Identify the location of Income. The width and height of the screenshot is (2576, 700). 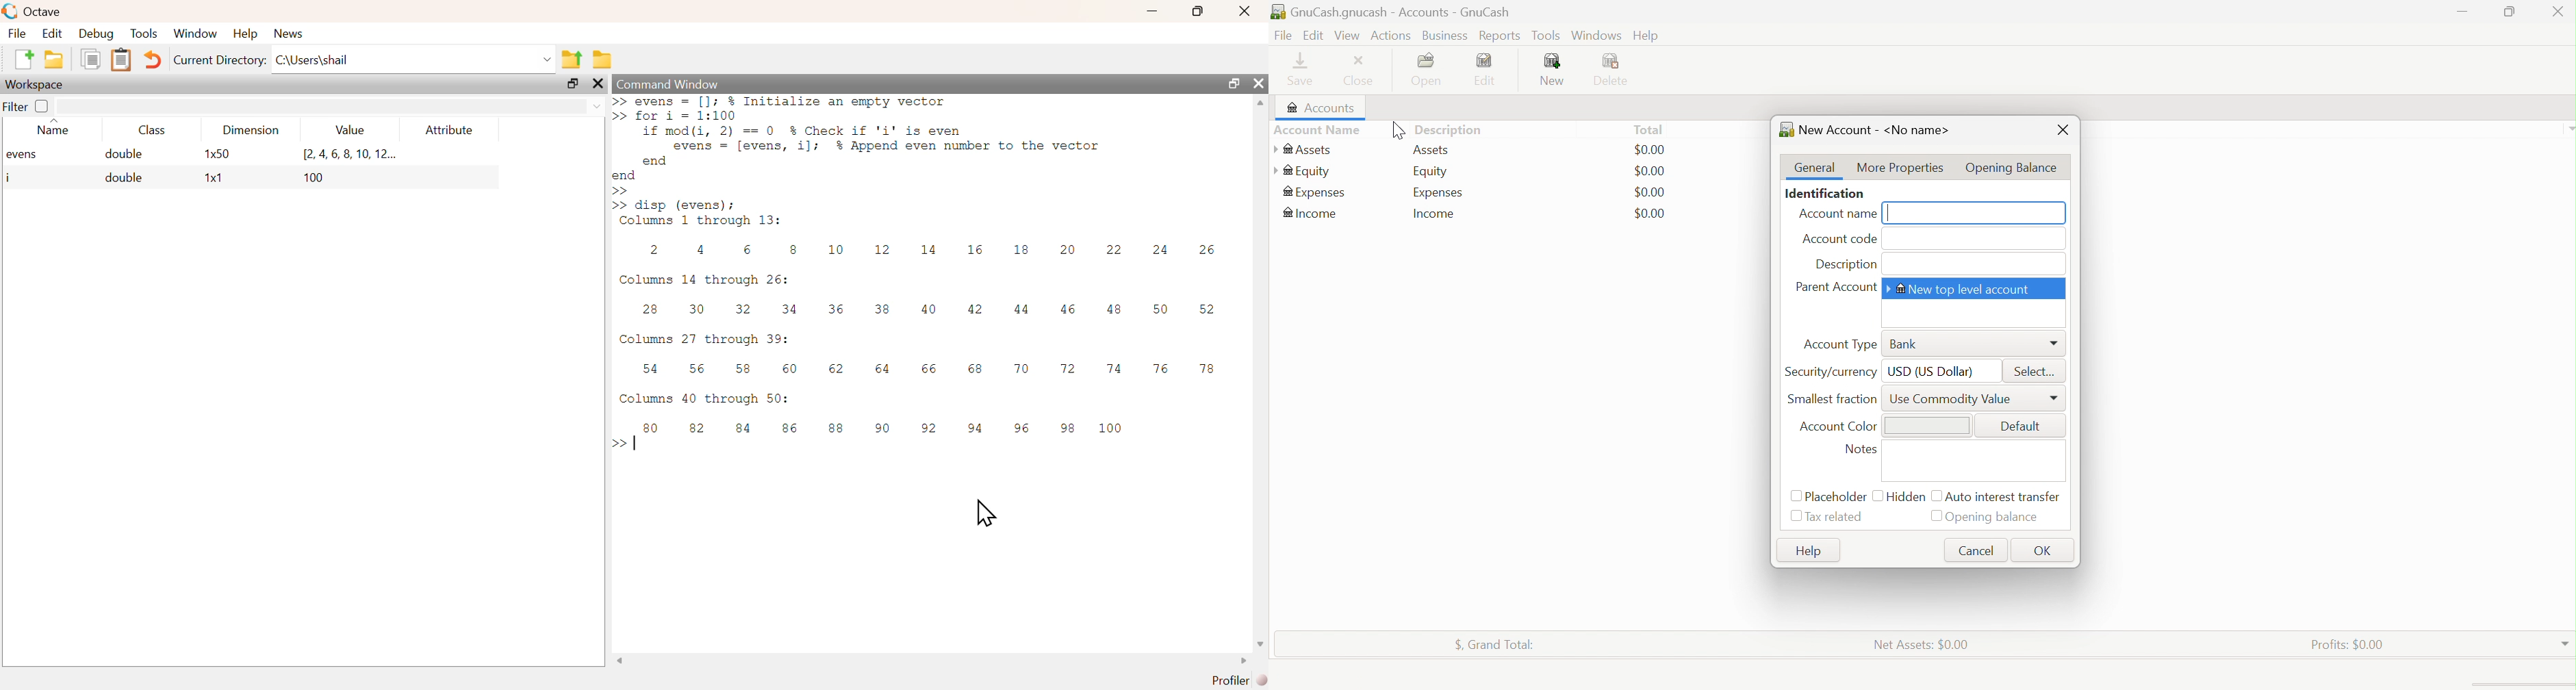
(1312, 213).